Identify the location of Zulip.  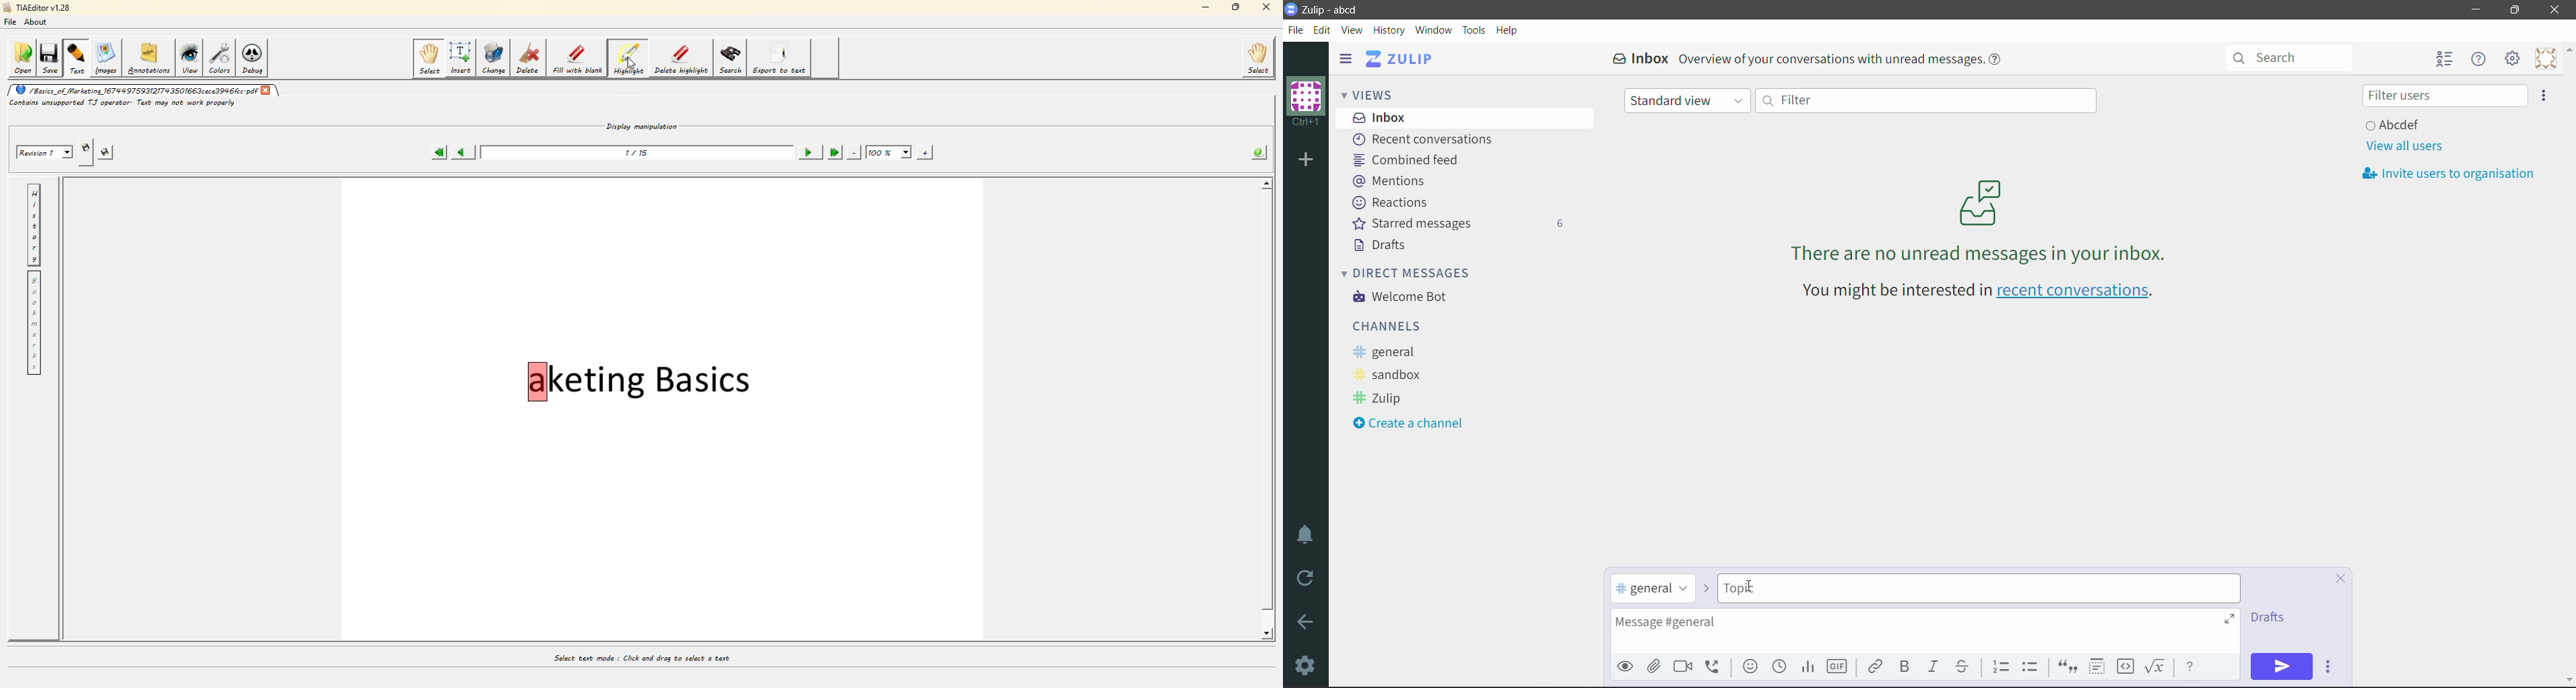
(1381, 399).